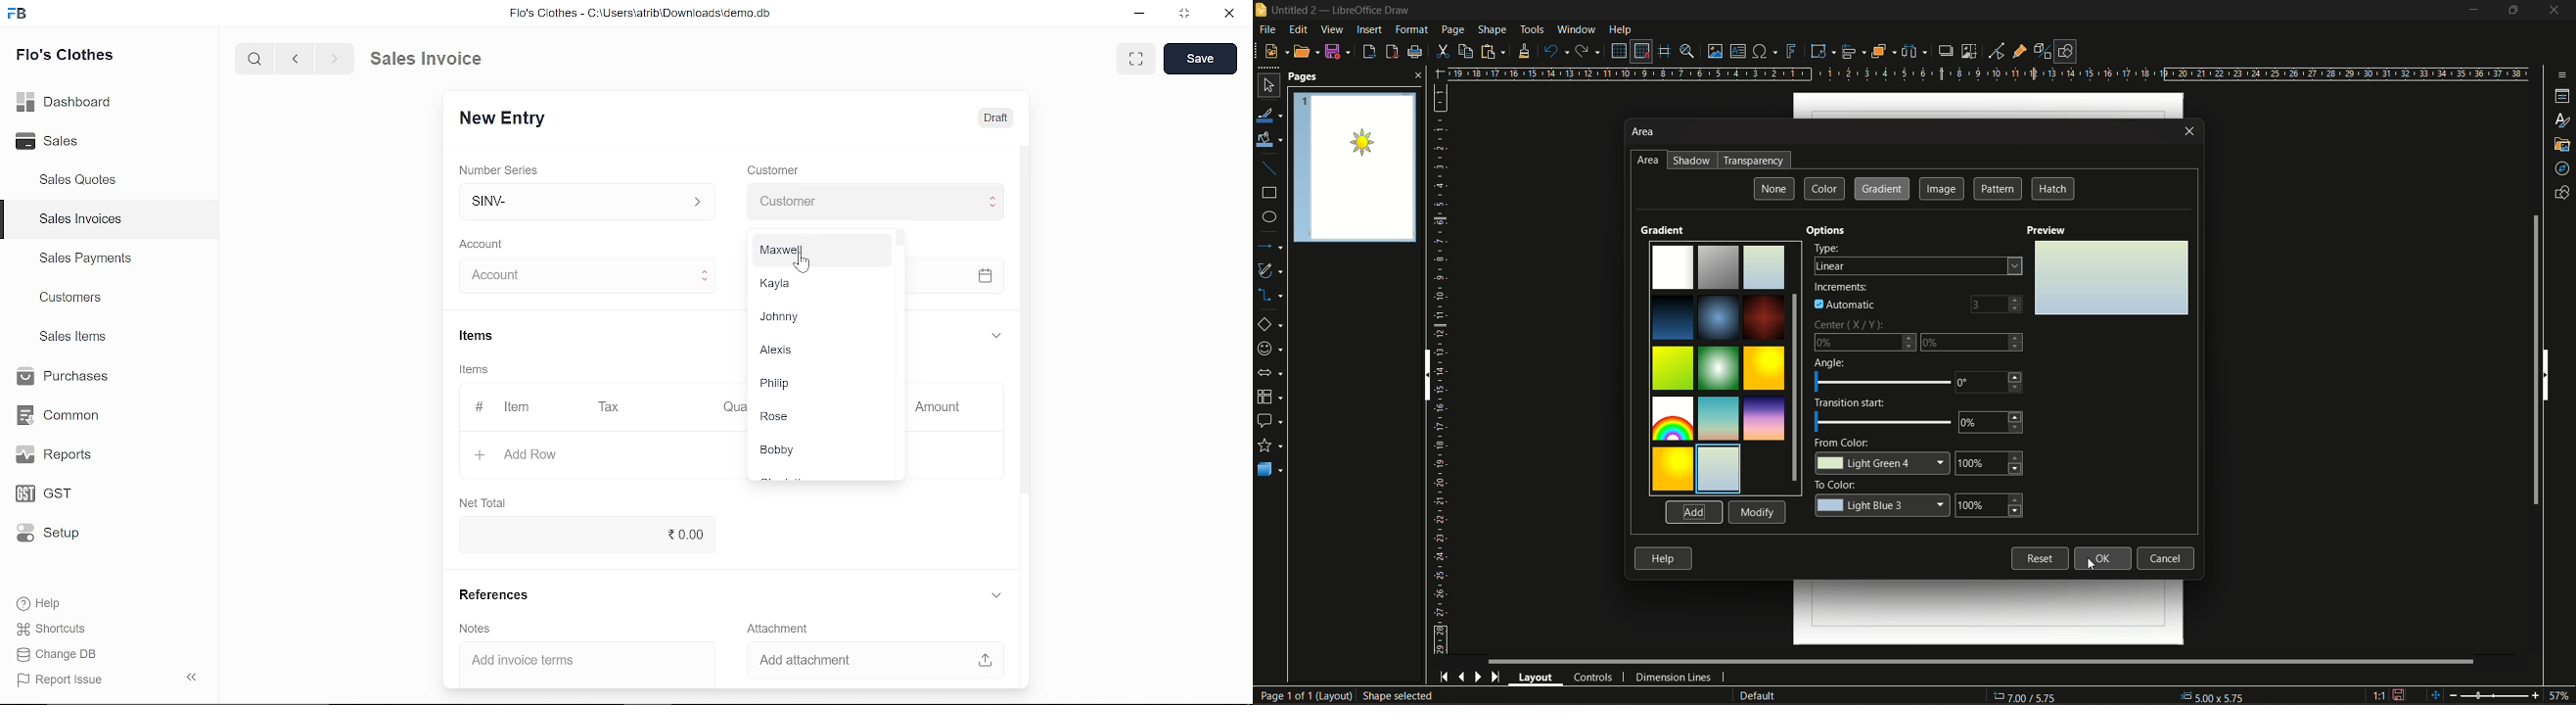  I want to click on Johnny, so click(810, 315).